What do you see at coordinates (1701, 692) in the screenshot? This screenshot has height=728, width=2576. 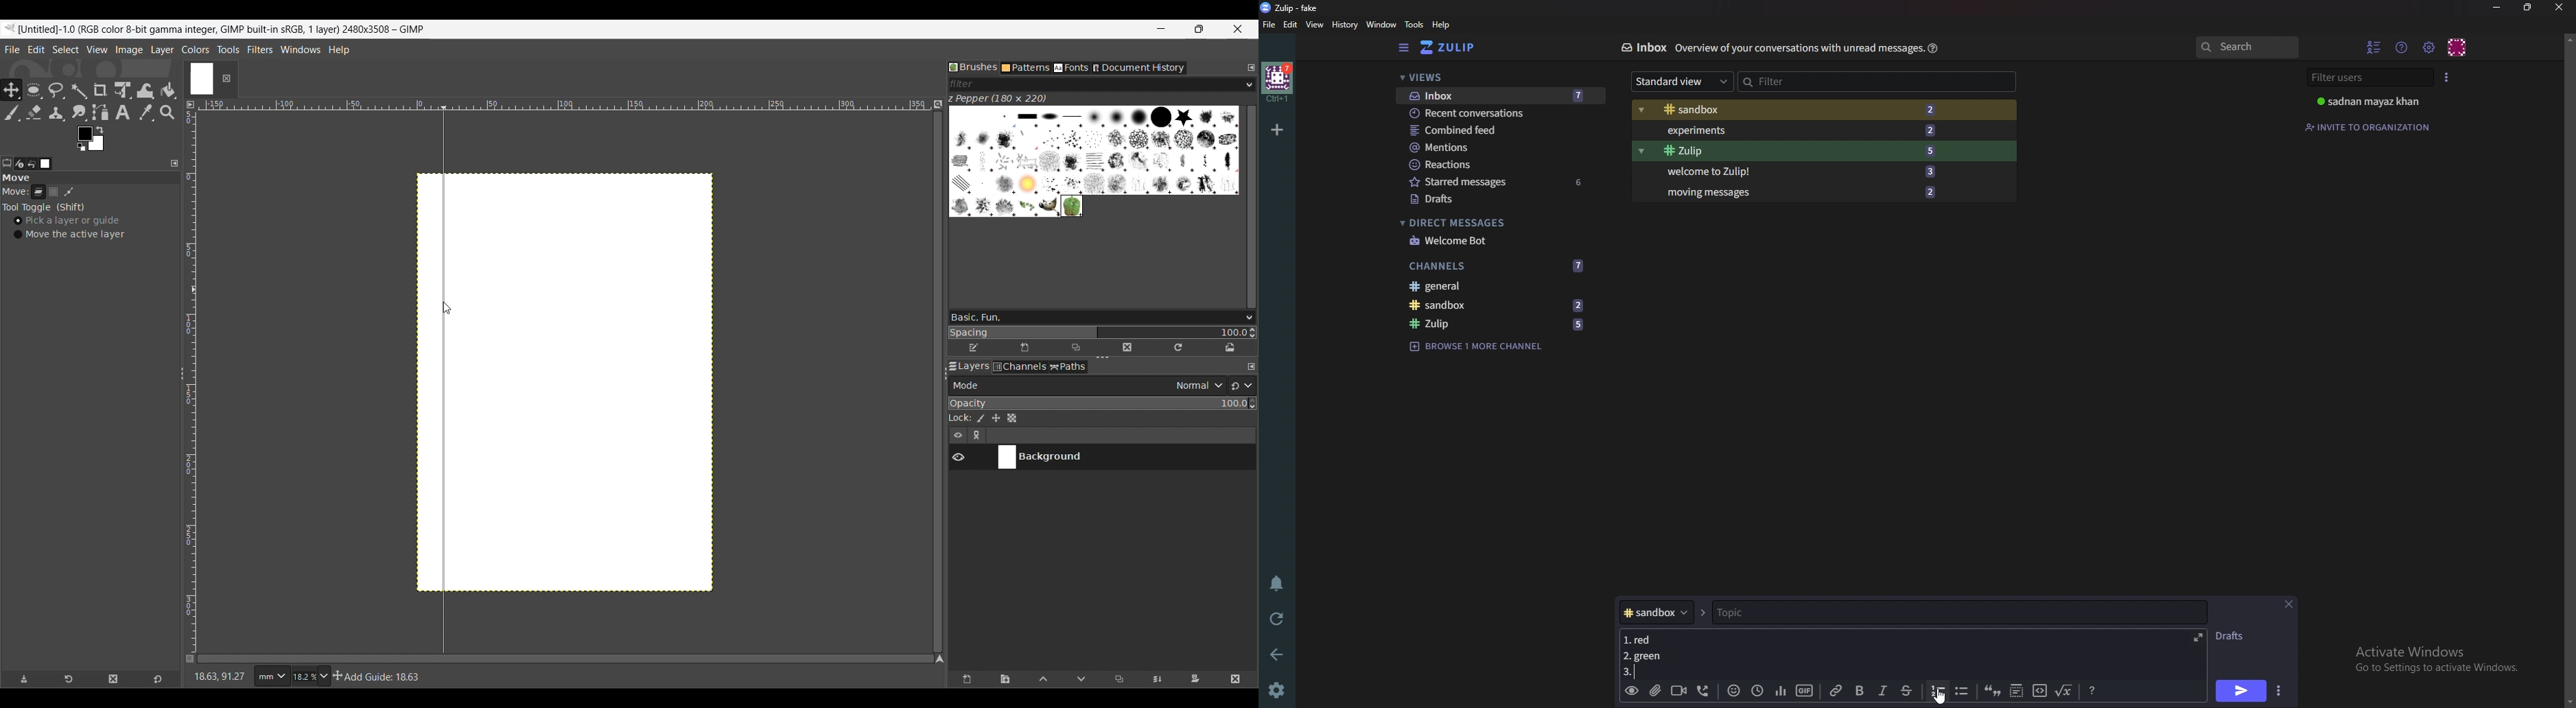 I see `Voice call` at bounding box center [1701, 692].